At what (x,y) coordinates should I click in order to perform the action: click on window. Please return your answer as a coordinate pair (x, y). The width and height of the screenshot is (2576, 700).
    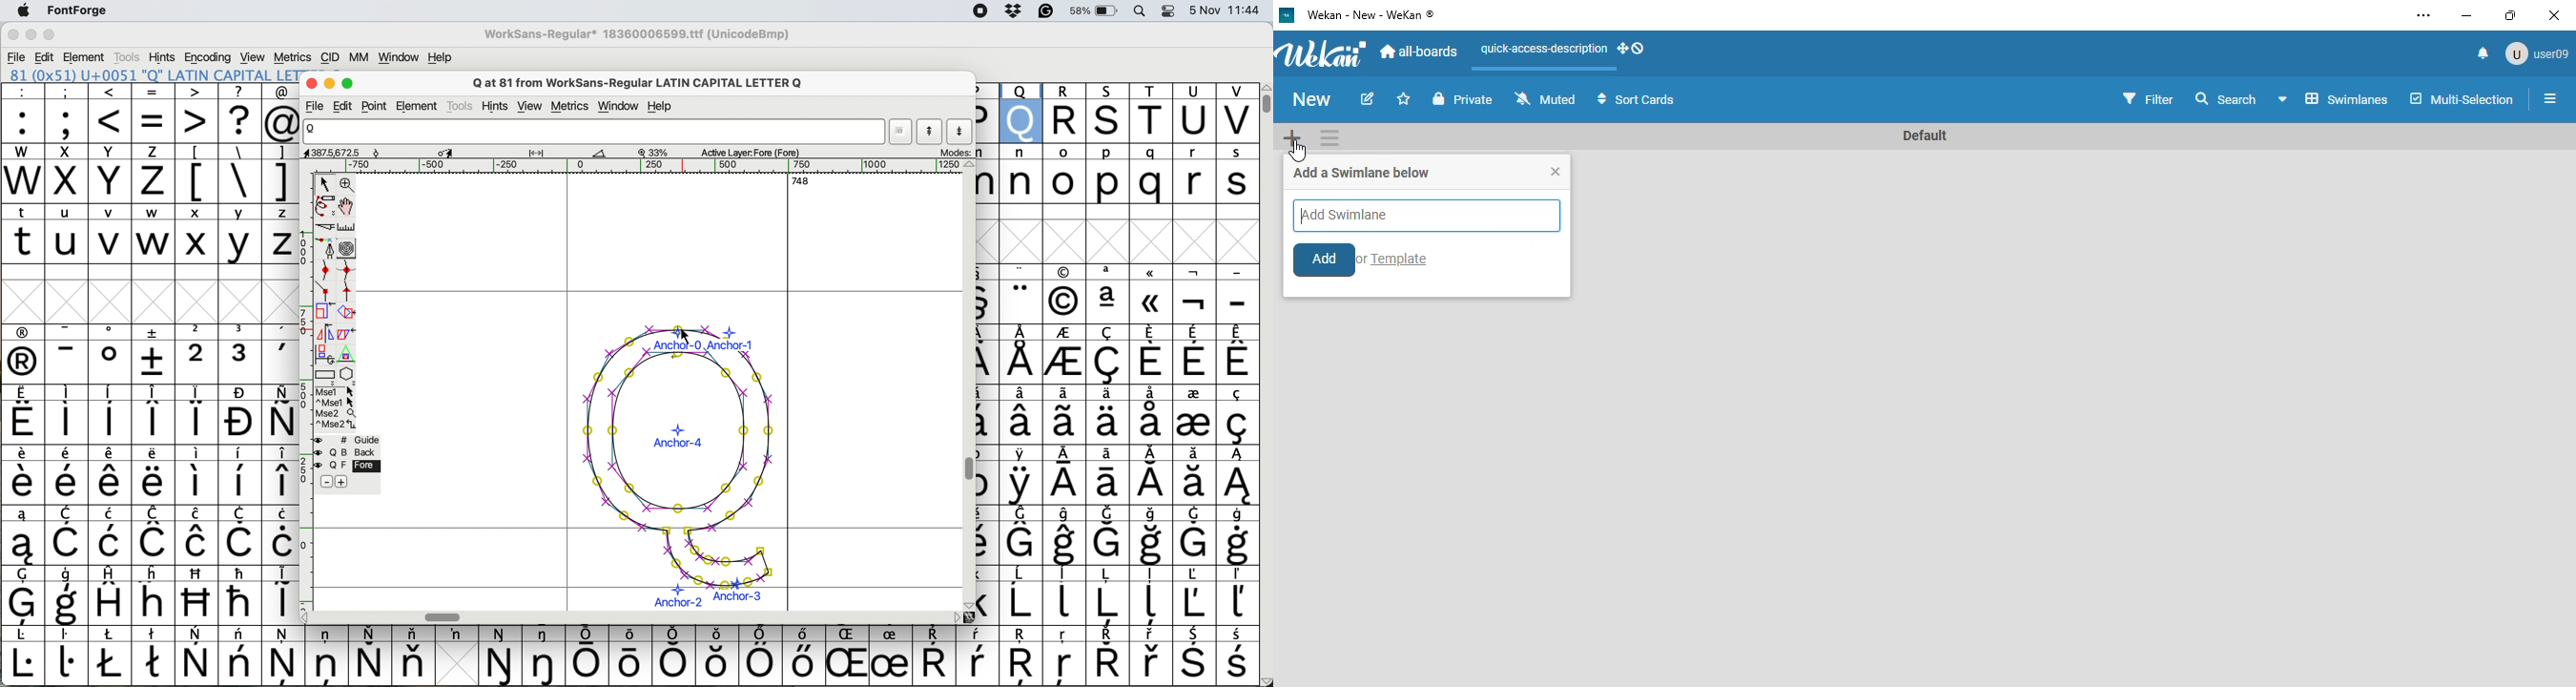
    Looking at the image, I should click on (400, 57).